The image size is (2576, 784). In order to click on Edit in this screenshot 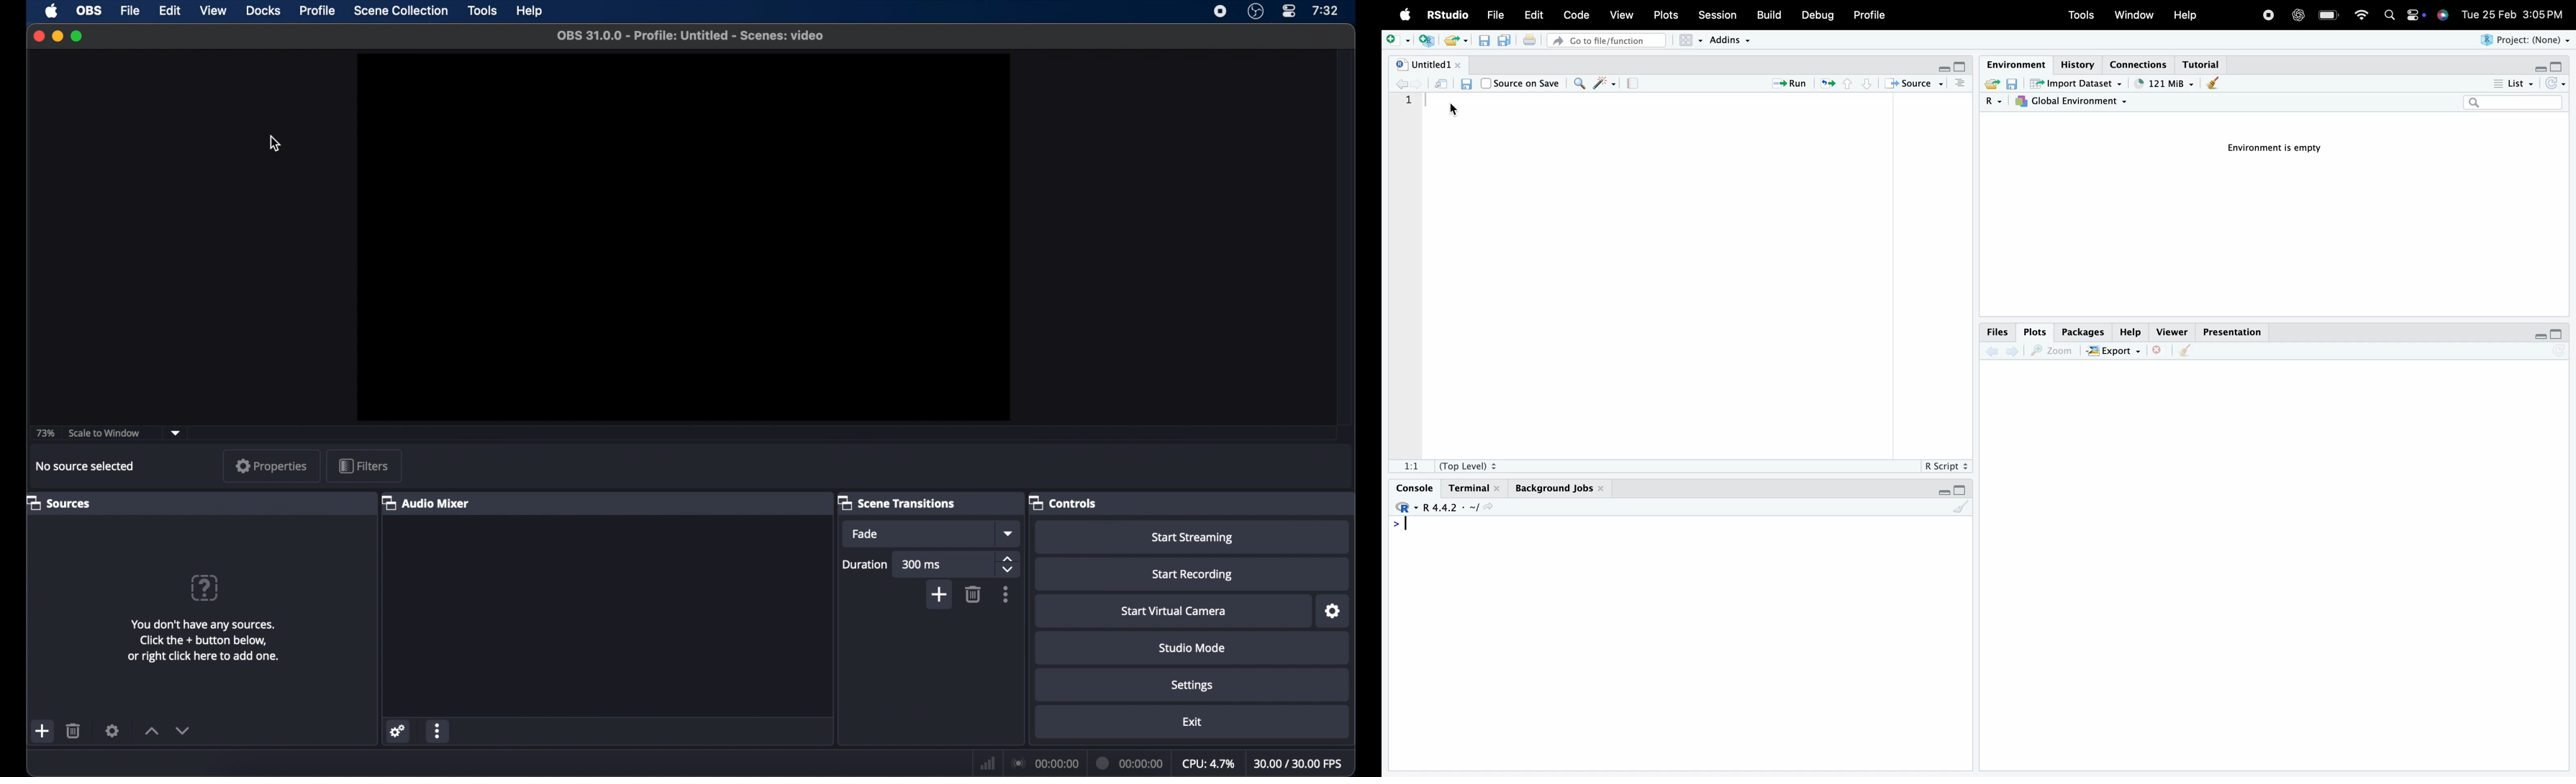, I will do `click(1534, 13)`.